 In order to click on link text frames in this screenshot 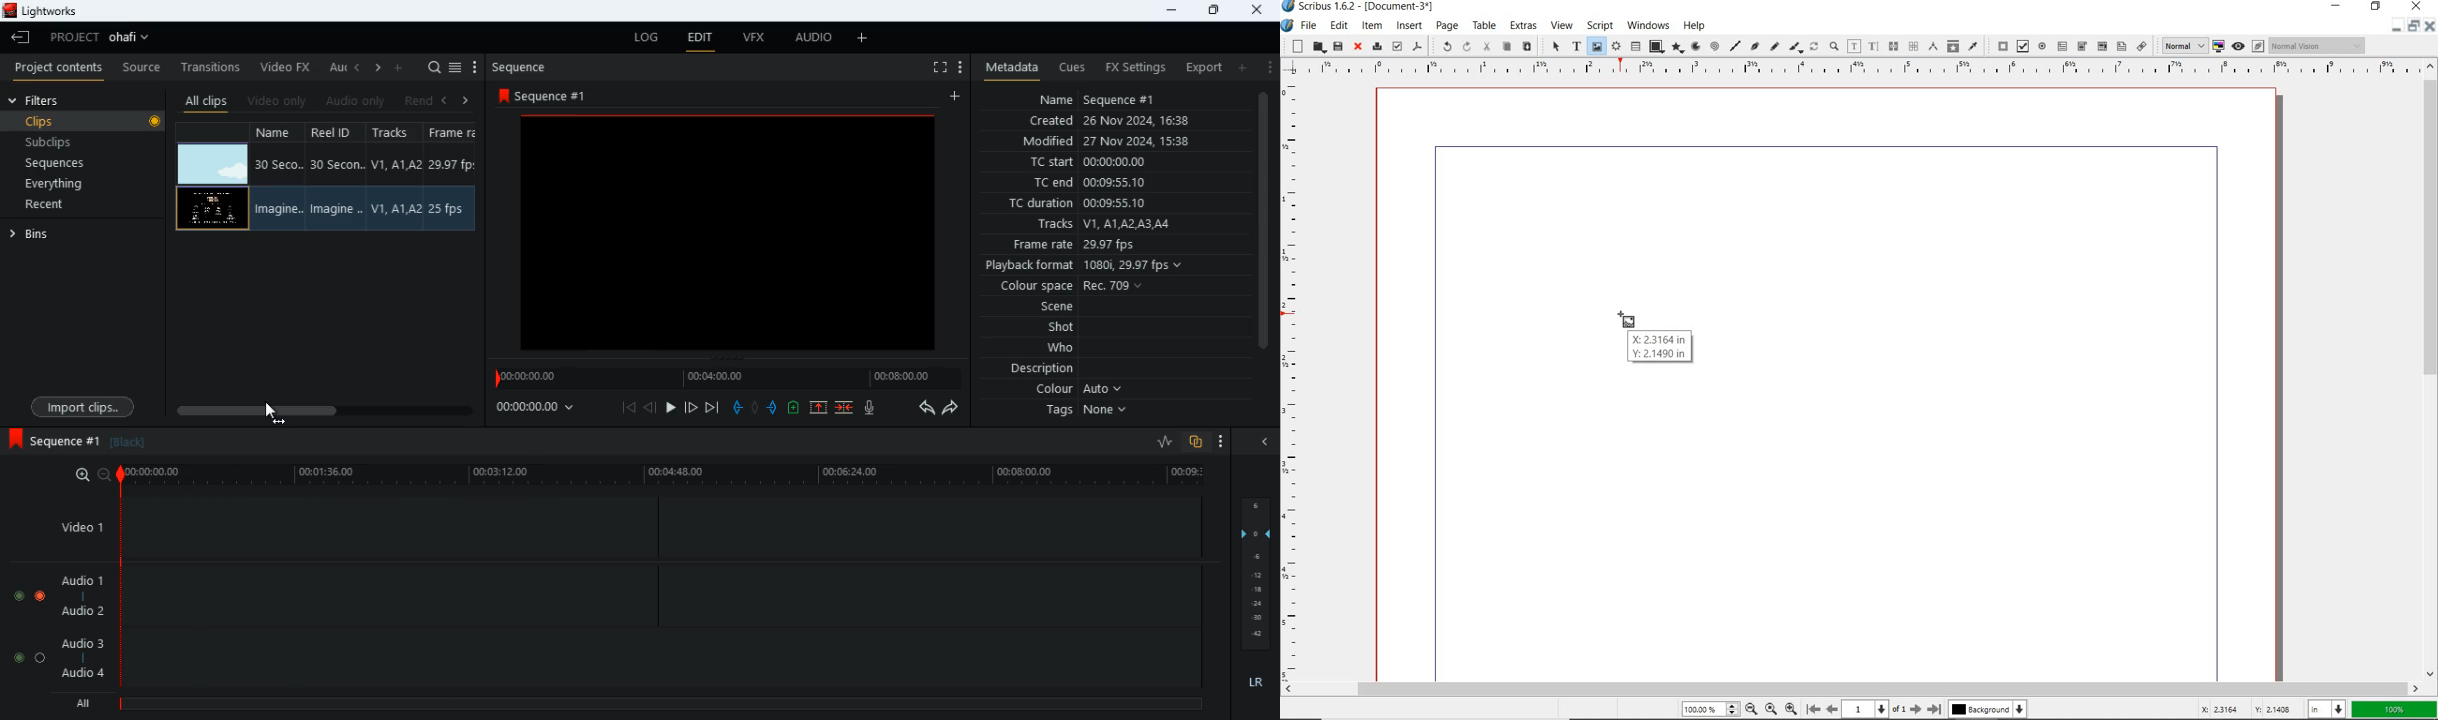, I will do `click(1892, 46)`.